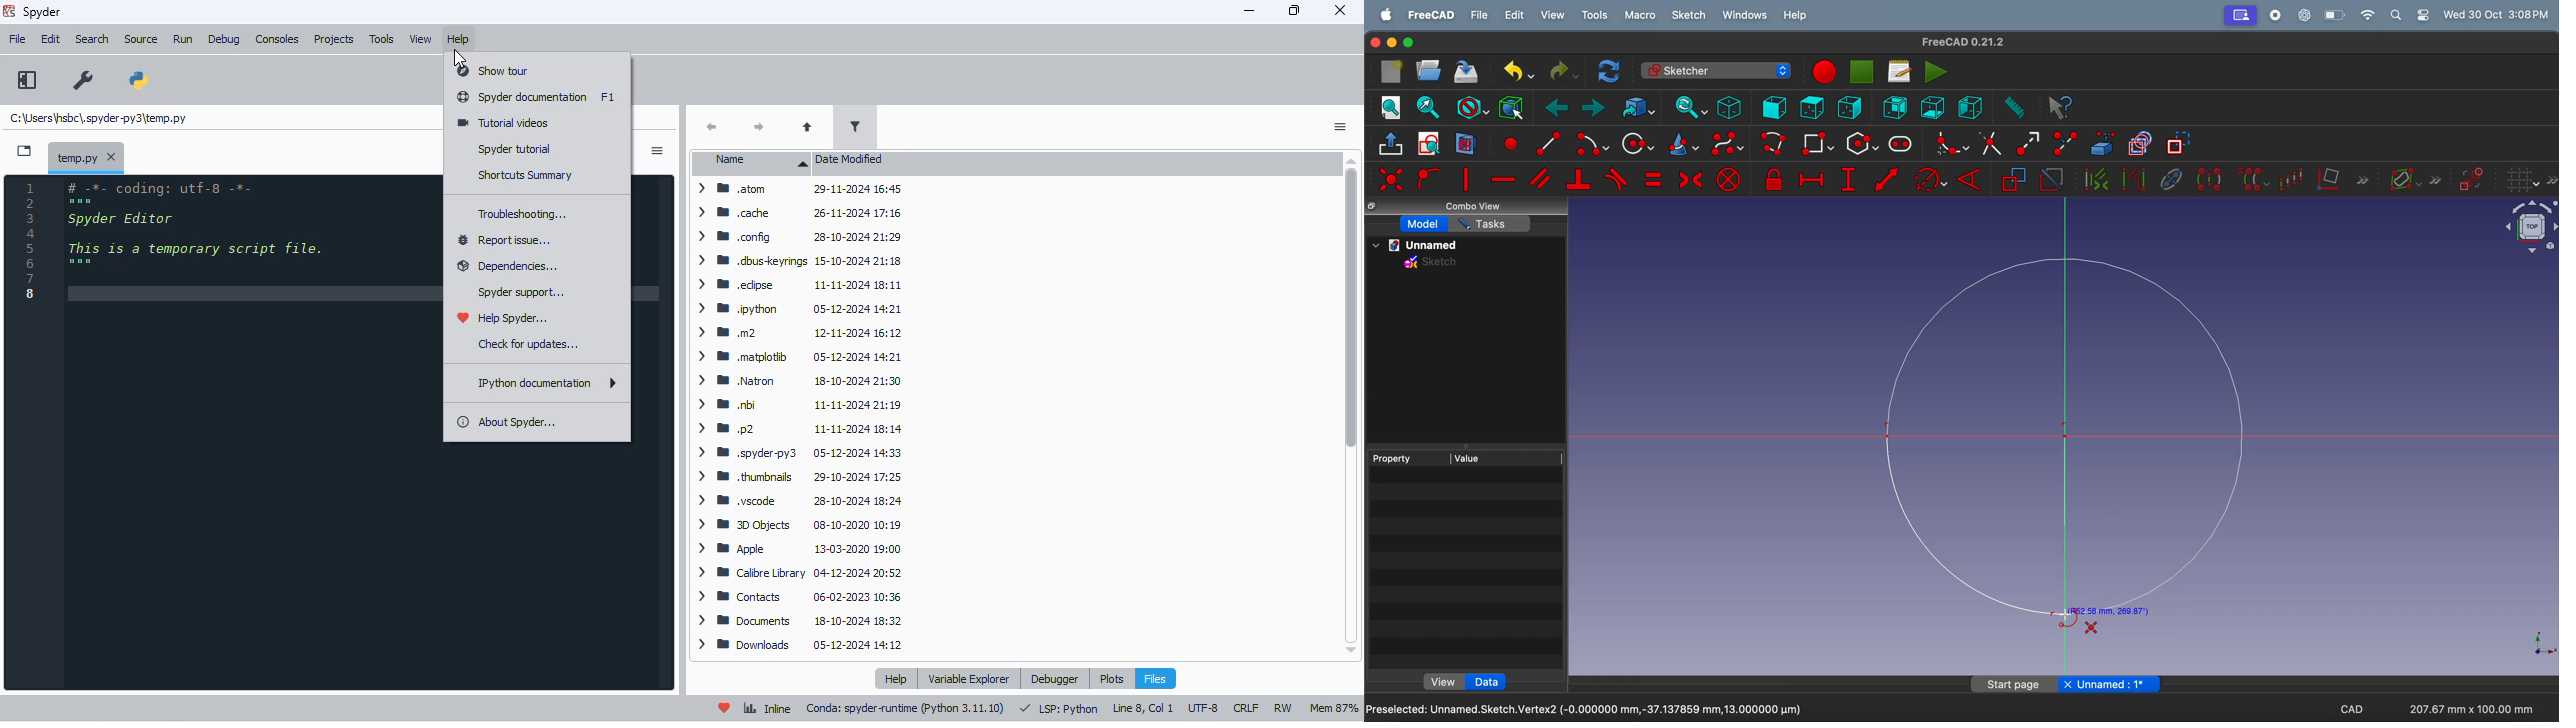  Describe the element at coordinates (334, 39) in the screenshot. I see `projects` at that location.